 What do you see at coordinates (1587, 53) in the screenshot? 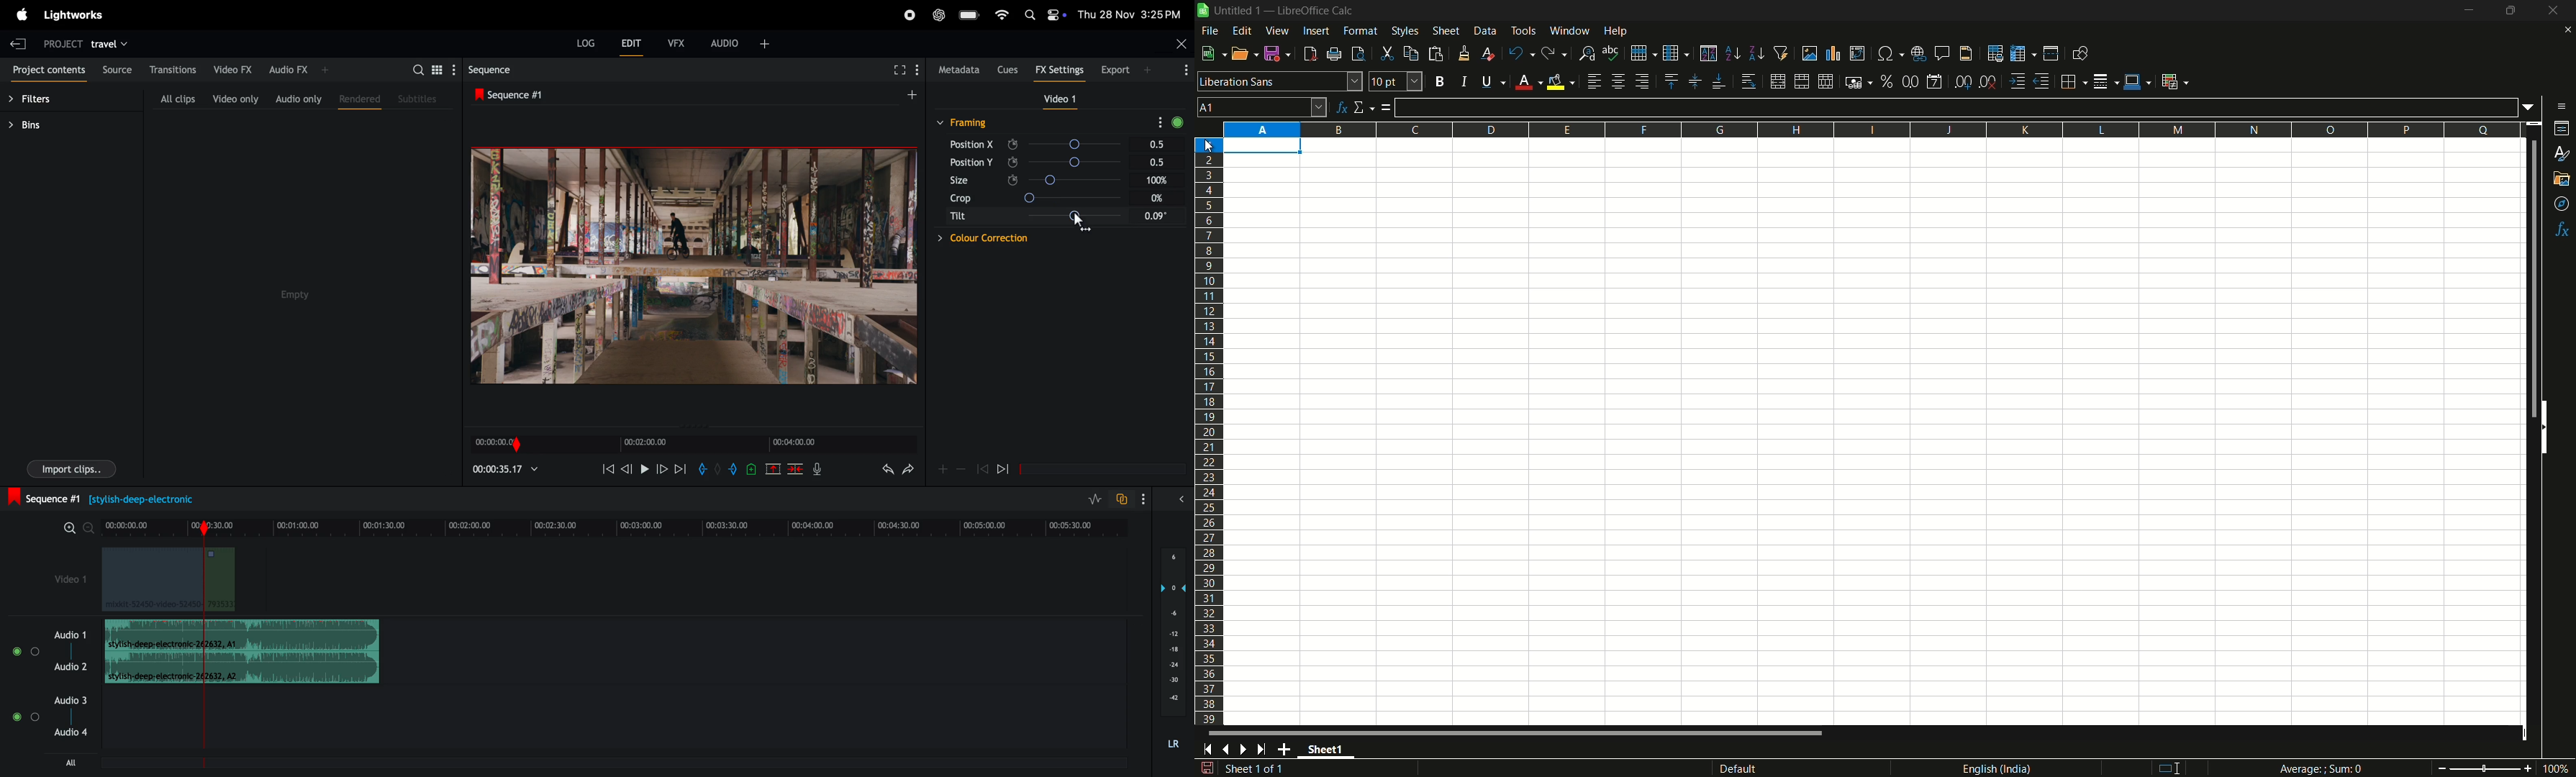
I see `find and replace` at bounding box center [1587, 53].